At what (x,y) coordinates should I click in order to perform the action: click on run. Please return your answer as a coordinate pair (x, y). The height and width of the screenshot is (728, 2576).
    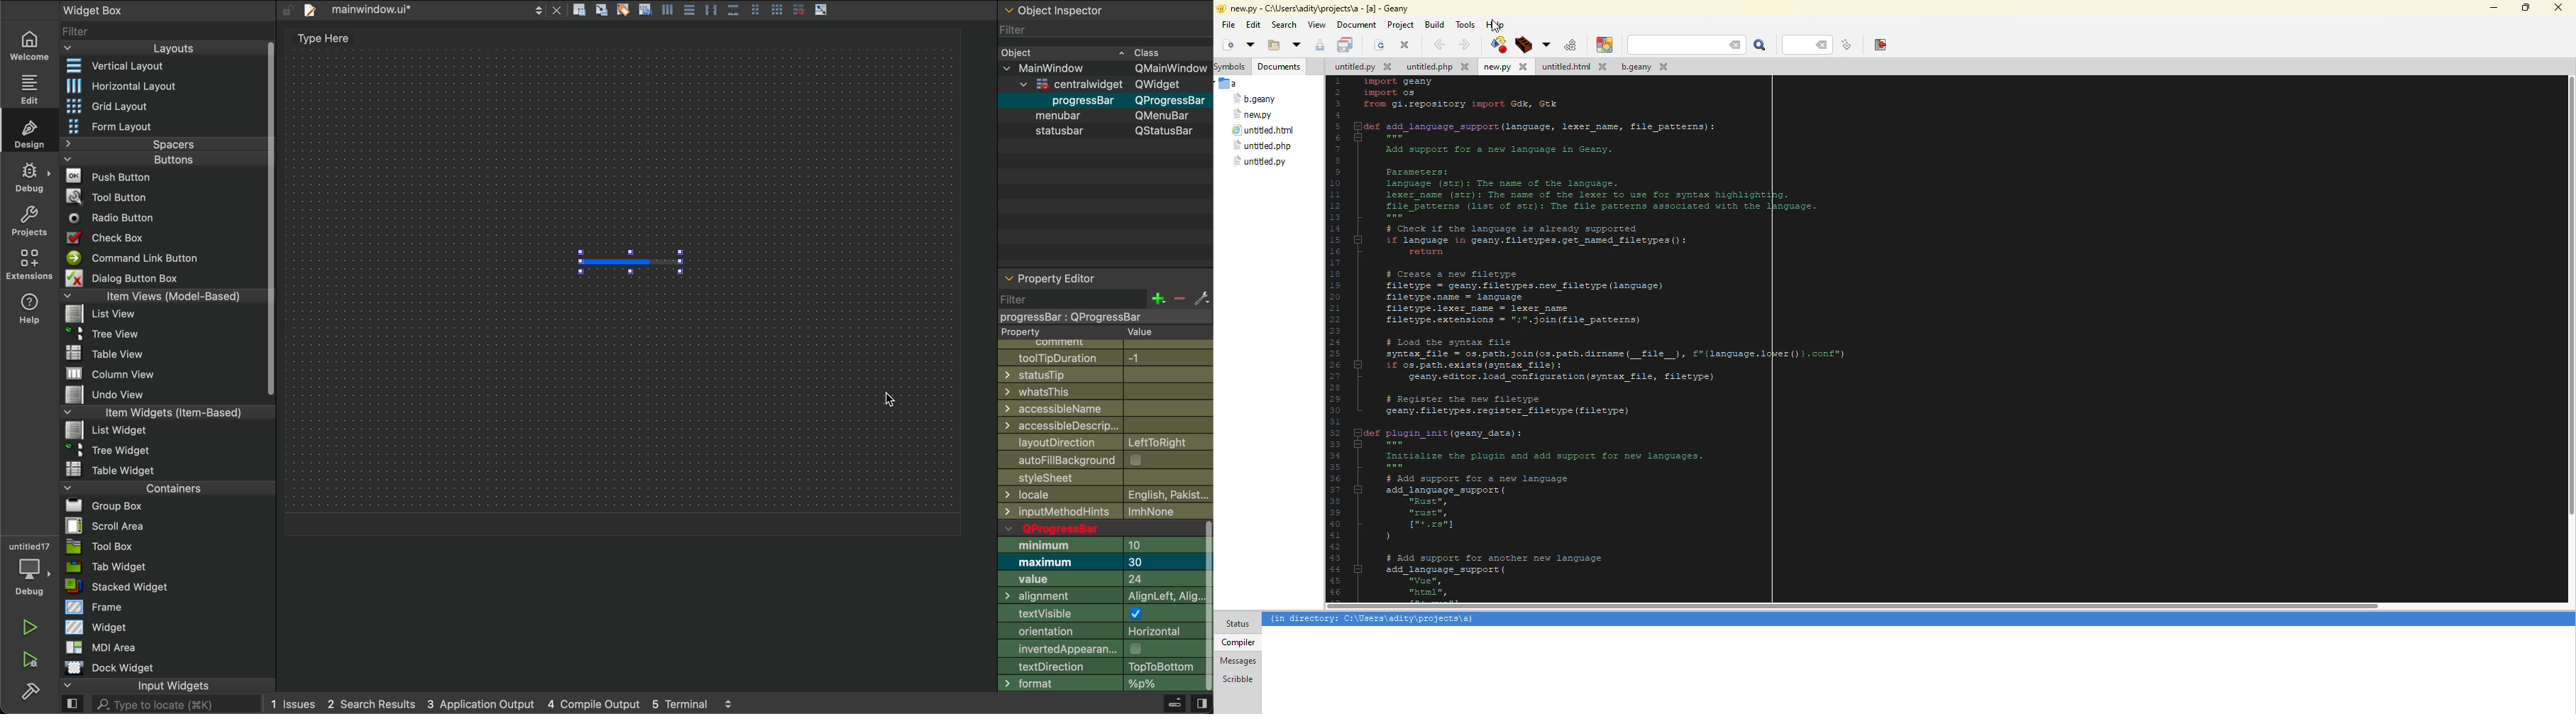
    Looking at the image, I should click on (30, 627).